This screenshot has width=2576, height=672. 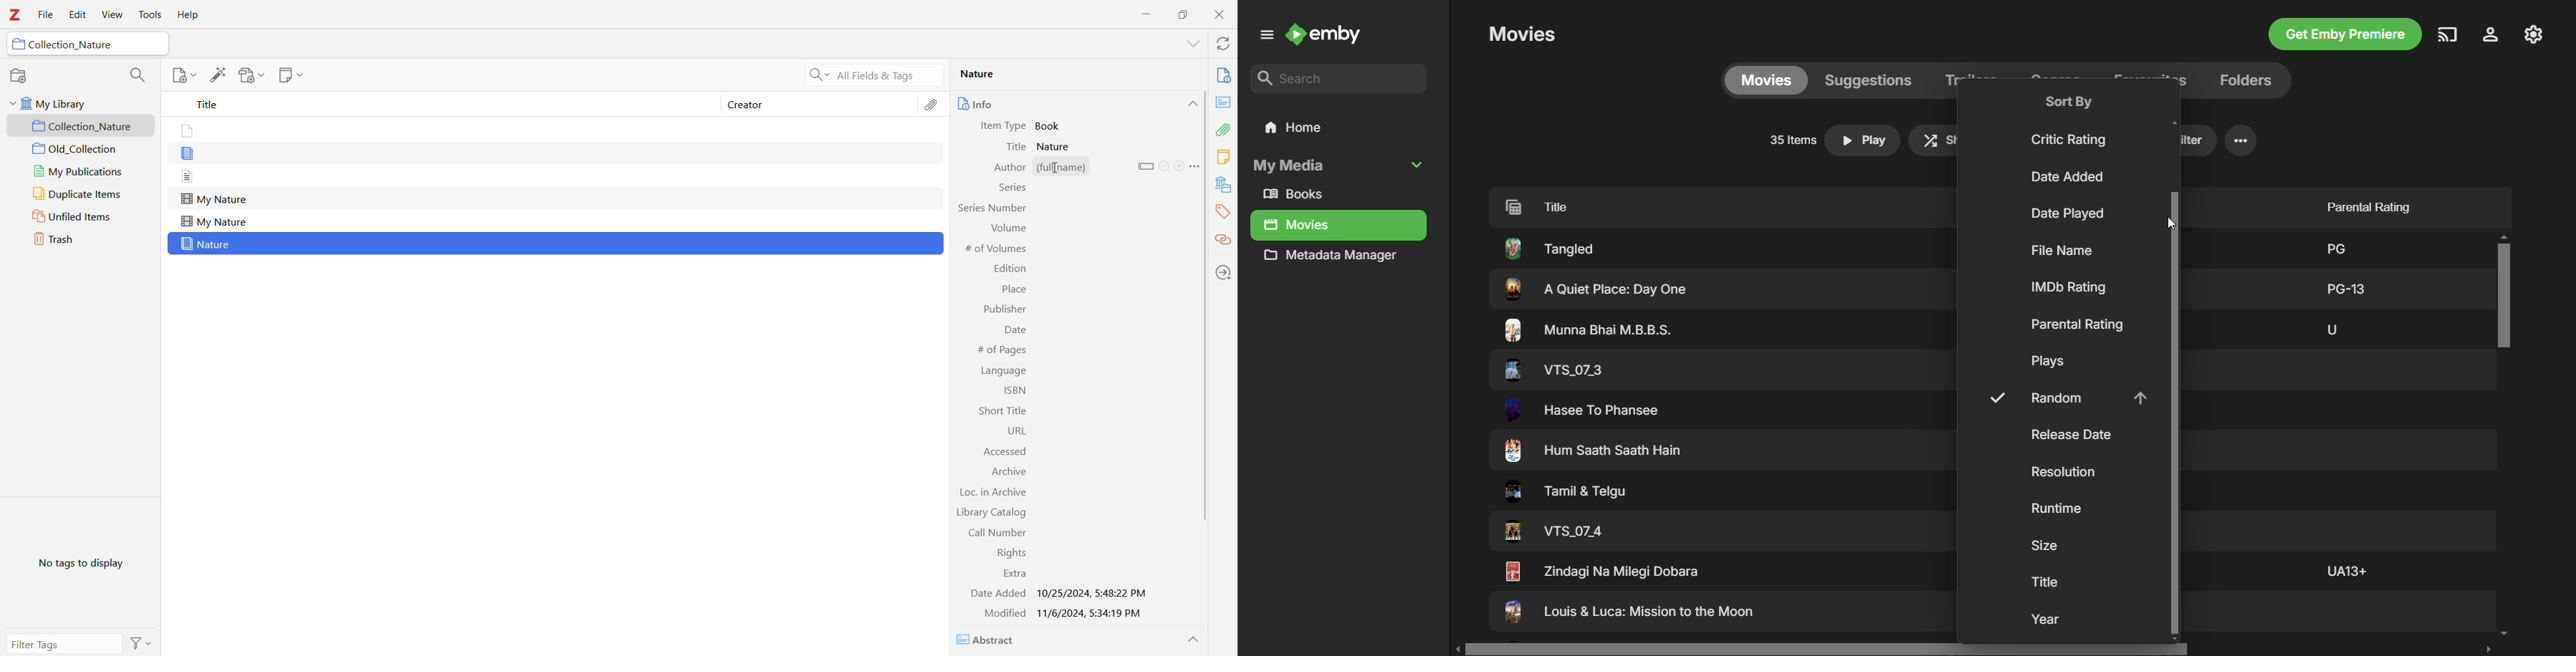 What do you see at coordinates (81, 173) in the screenshot?
I see `My Publications` at bounding box center [81, 173].